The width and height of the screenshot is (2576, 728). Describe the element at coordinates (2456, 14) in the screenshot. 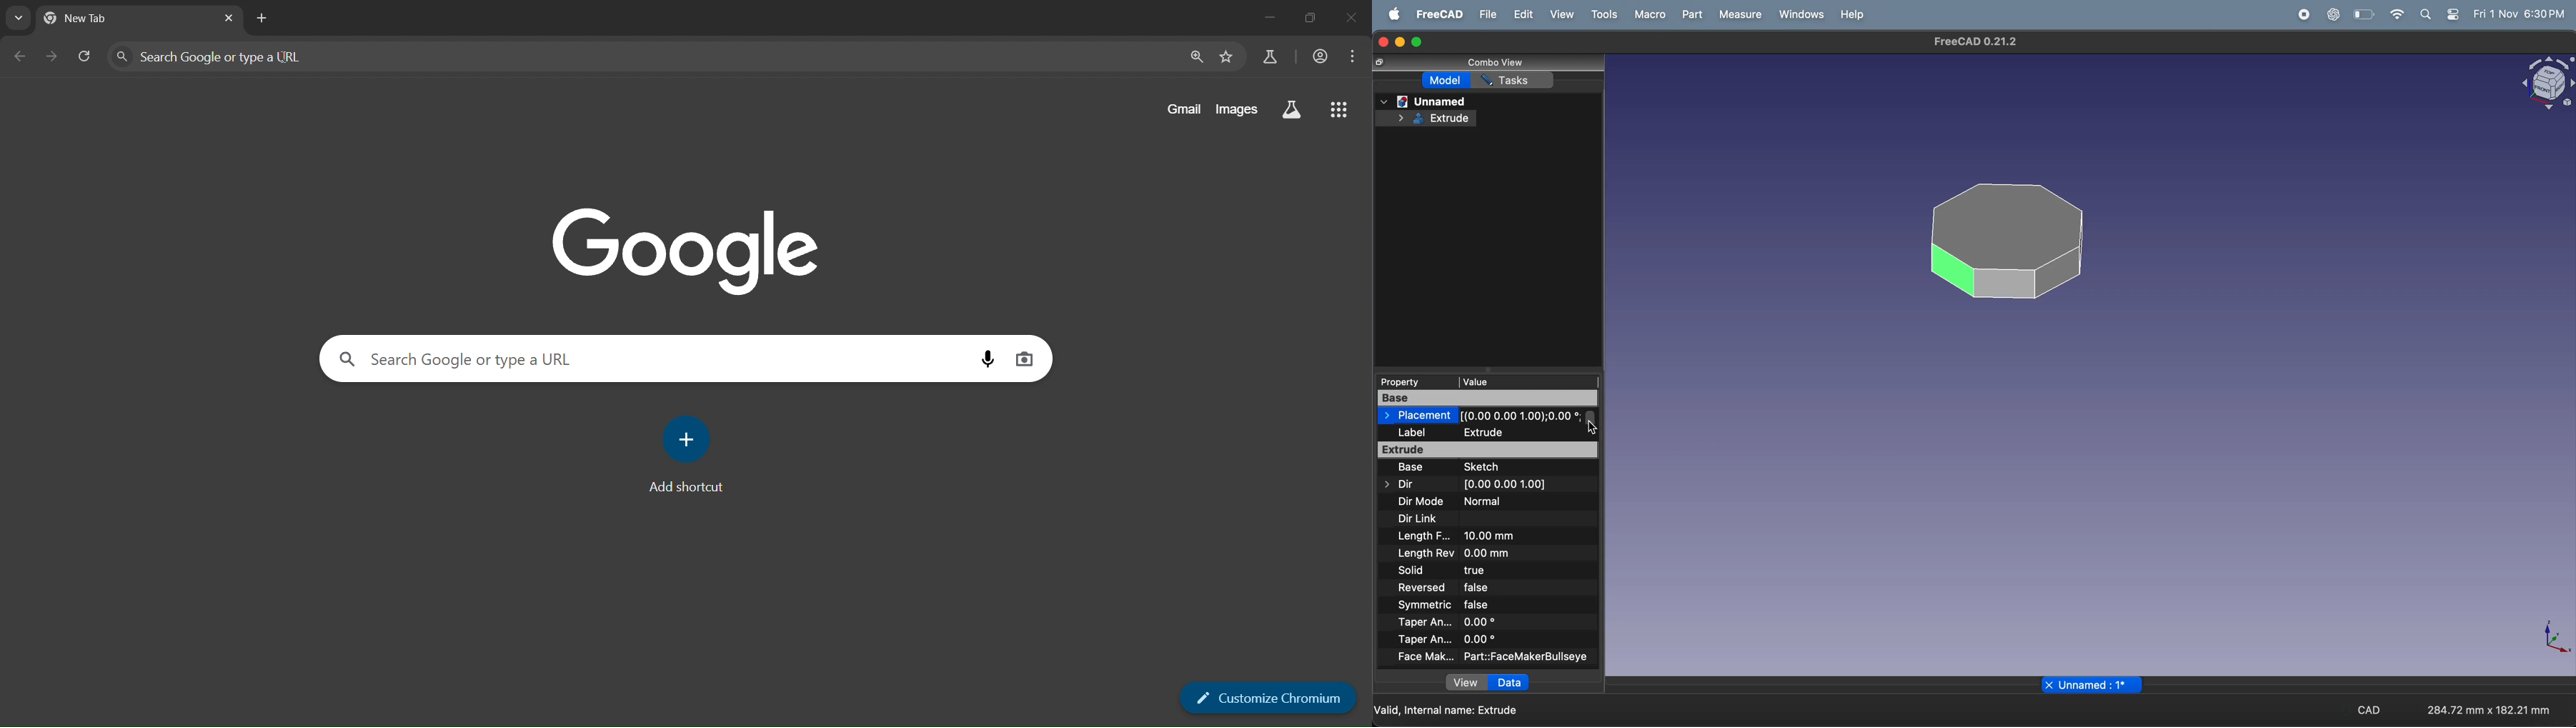

I see `apple widgets` at that location.